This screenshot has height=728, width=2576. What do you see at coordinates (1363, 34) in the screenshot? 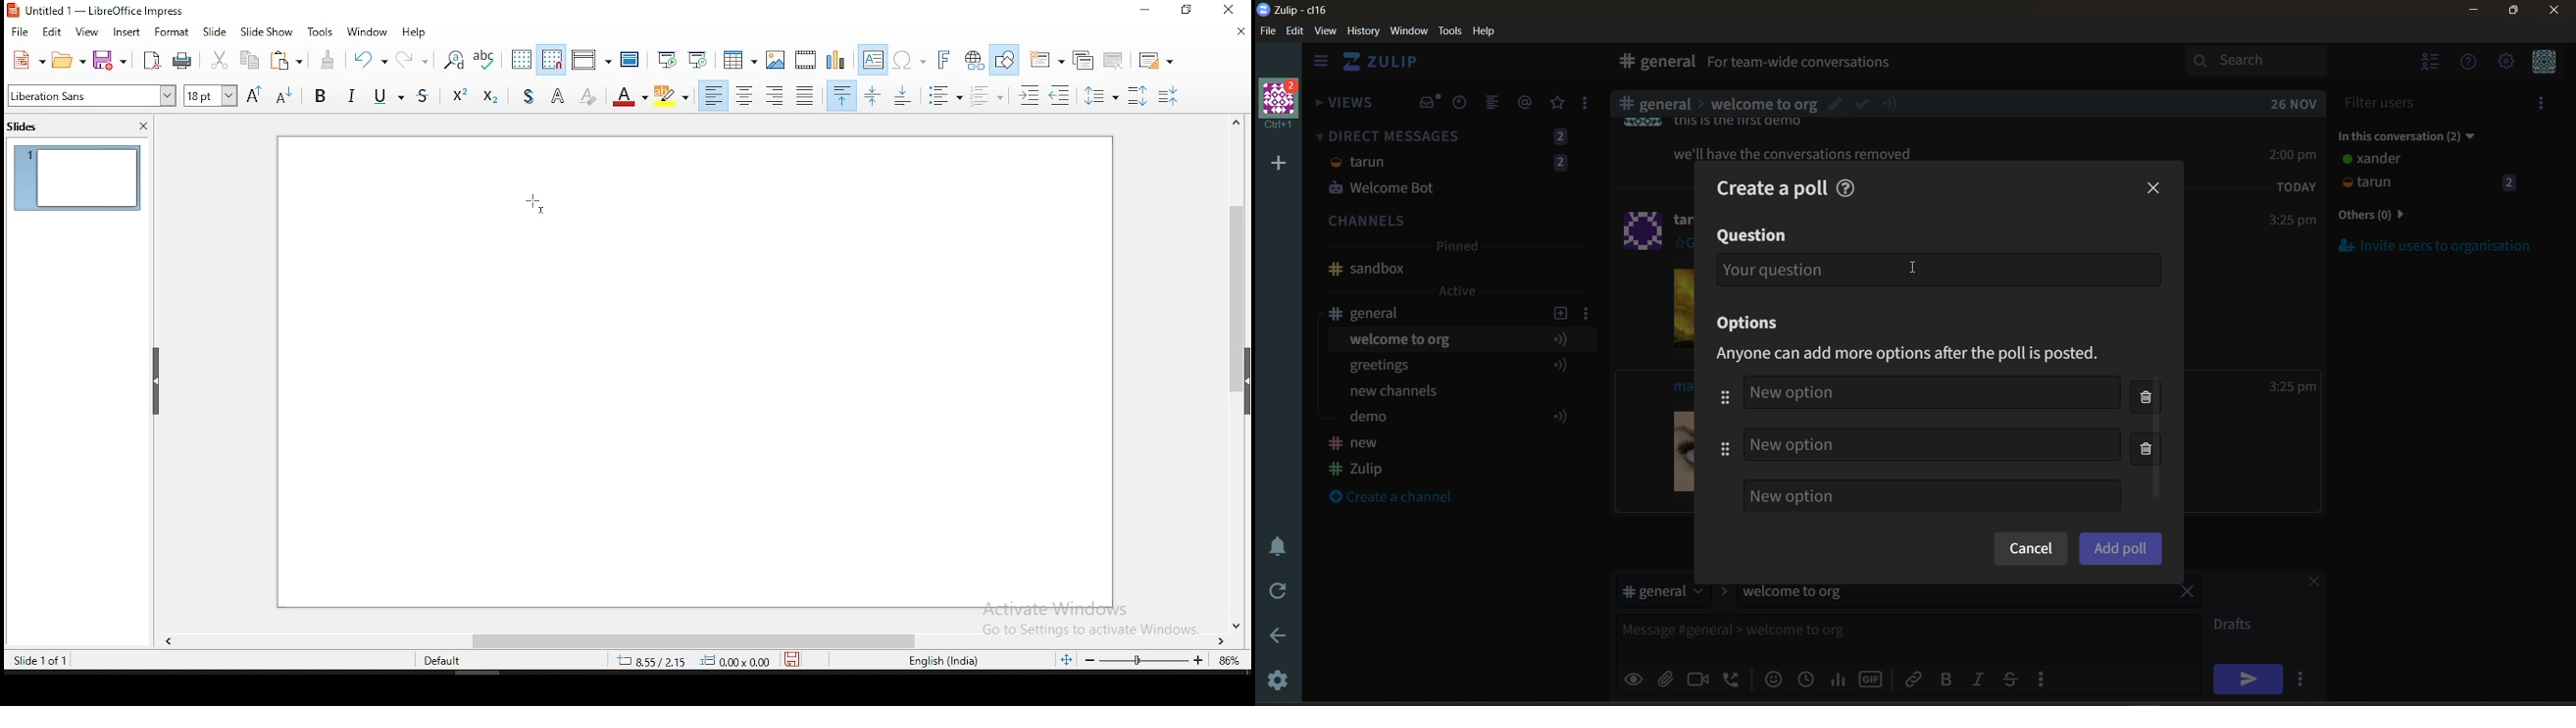
I see `history` at bounding box center [1363, 34].